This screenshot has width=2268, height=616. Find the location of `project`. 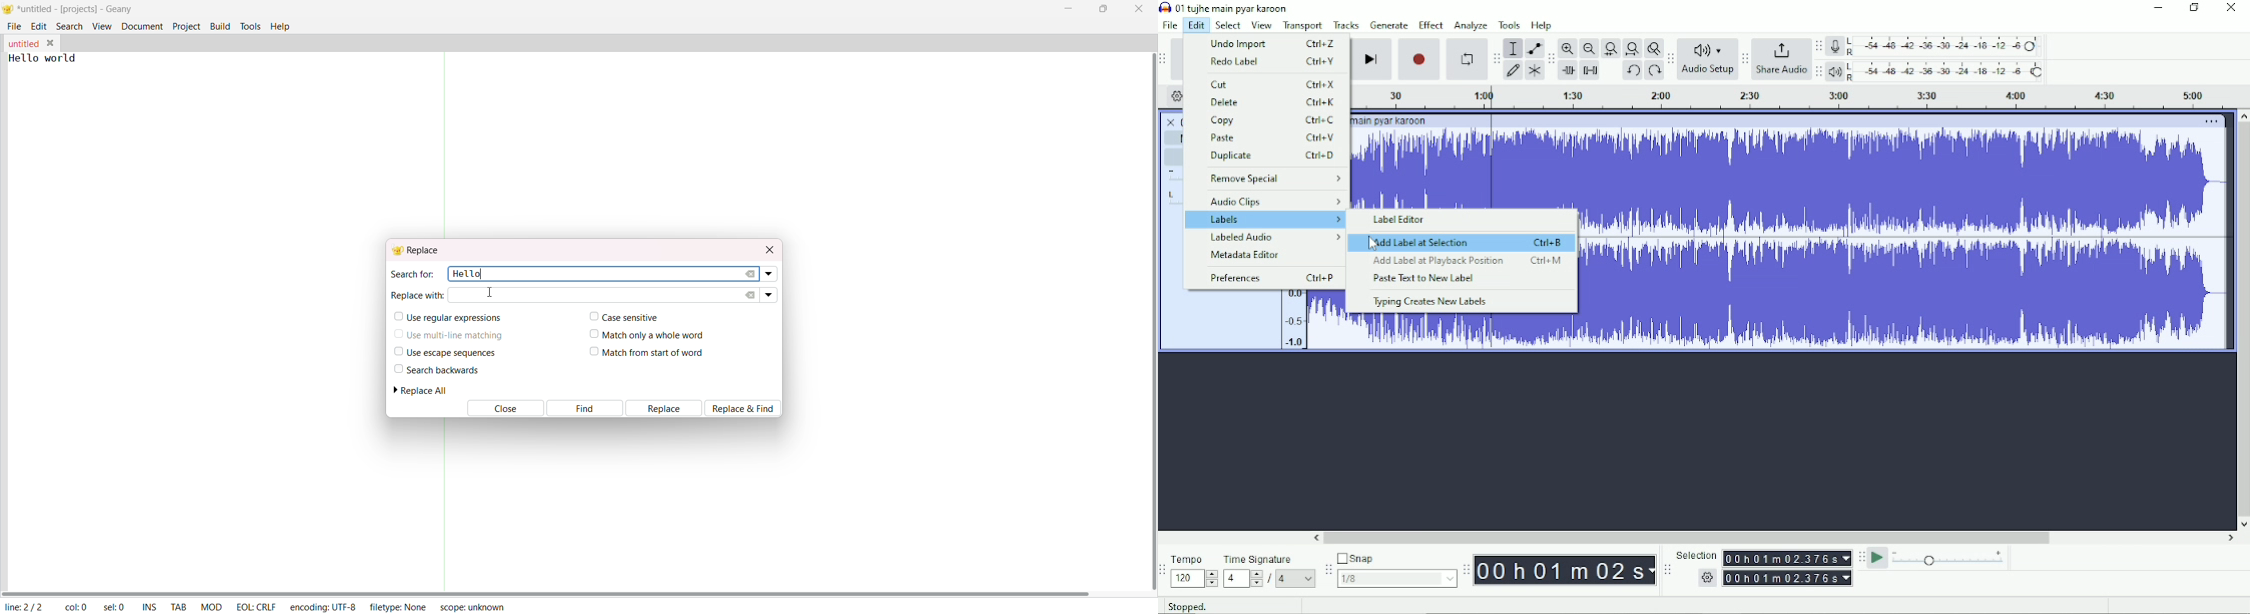

project is located at coordinates (186, 25).